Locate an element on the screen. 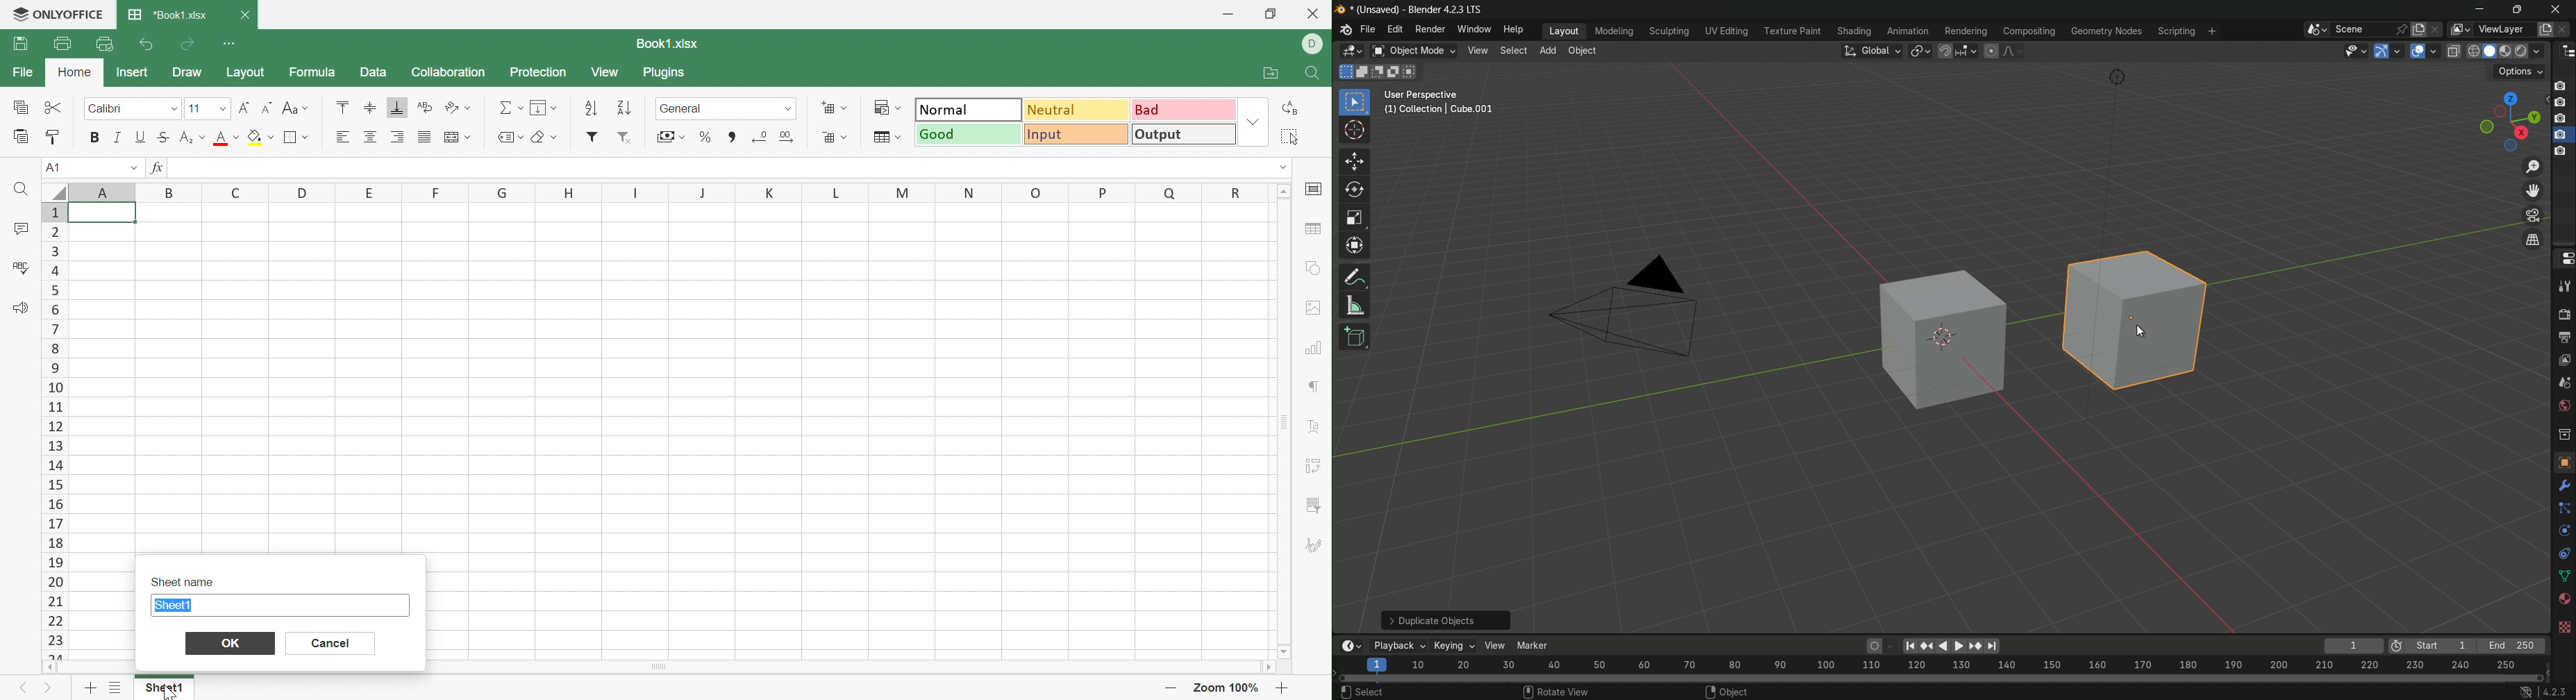 The image size is (2576, 700). Delete cells is located at coordinates (833, 138).